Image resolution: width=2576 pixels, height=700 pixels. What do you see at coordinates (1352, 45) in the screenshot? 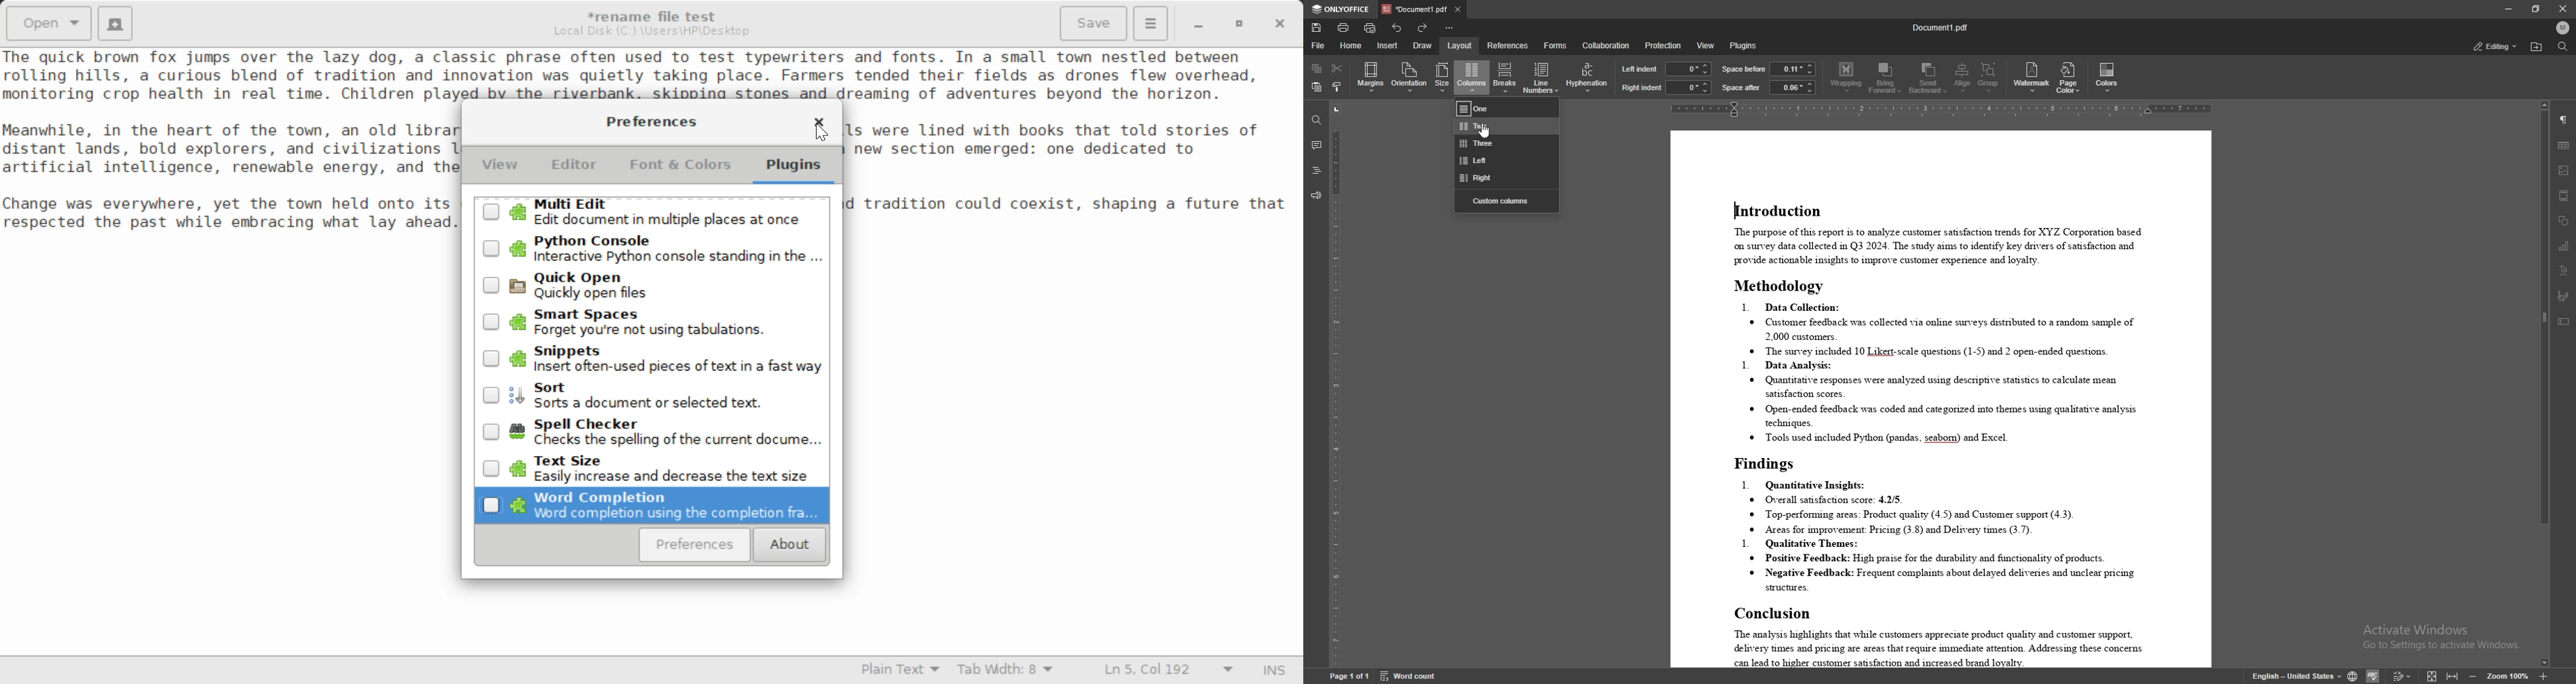
I see `home` at bounding box center [1352, 45].